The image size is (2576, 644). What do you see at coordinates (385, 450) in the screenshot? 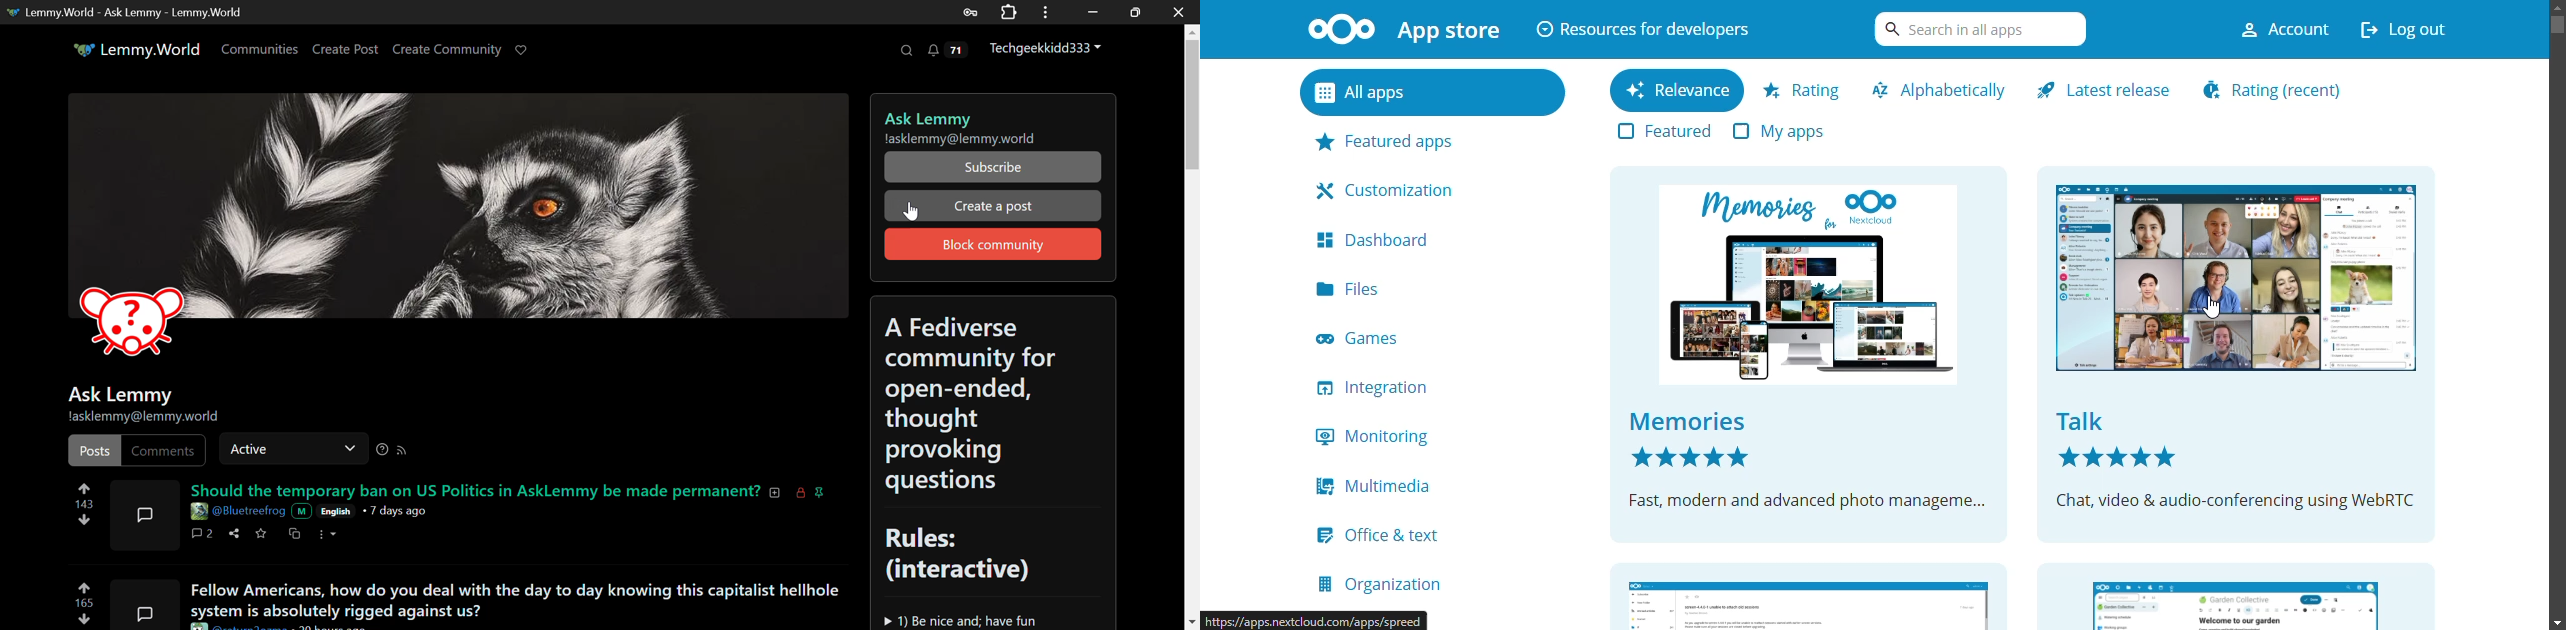
I see `Sorting Help` at bounding box center [385, 450].